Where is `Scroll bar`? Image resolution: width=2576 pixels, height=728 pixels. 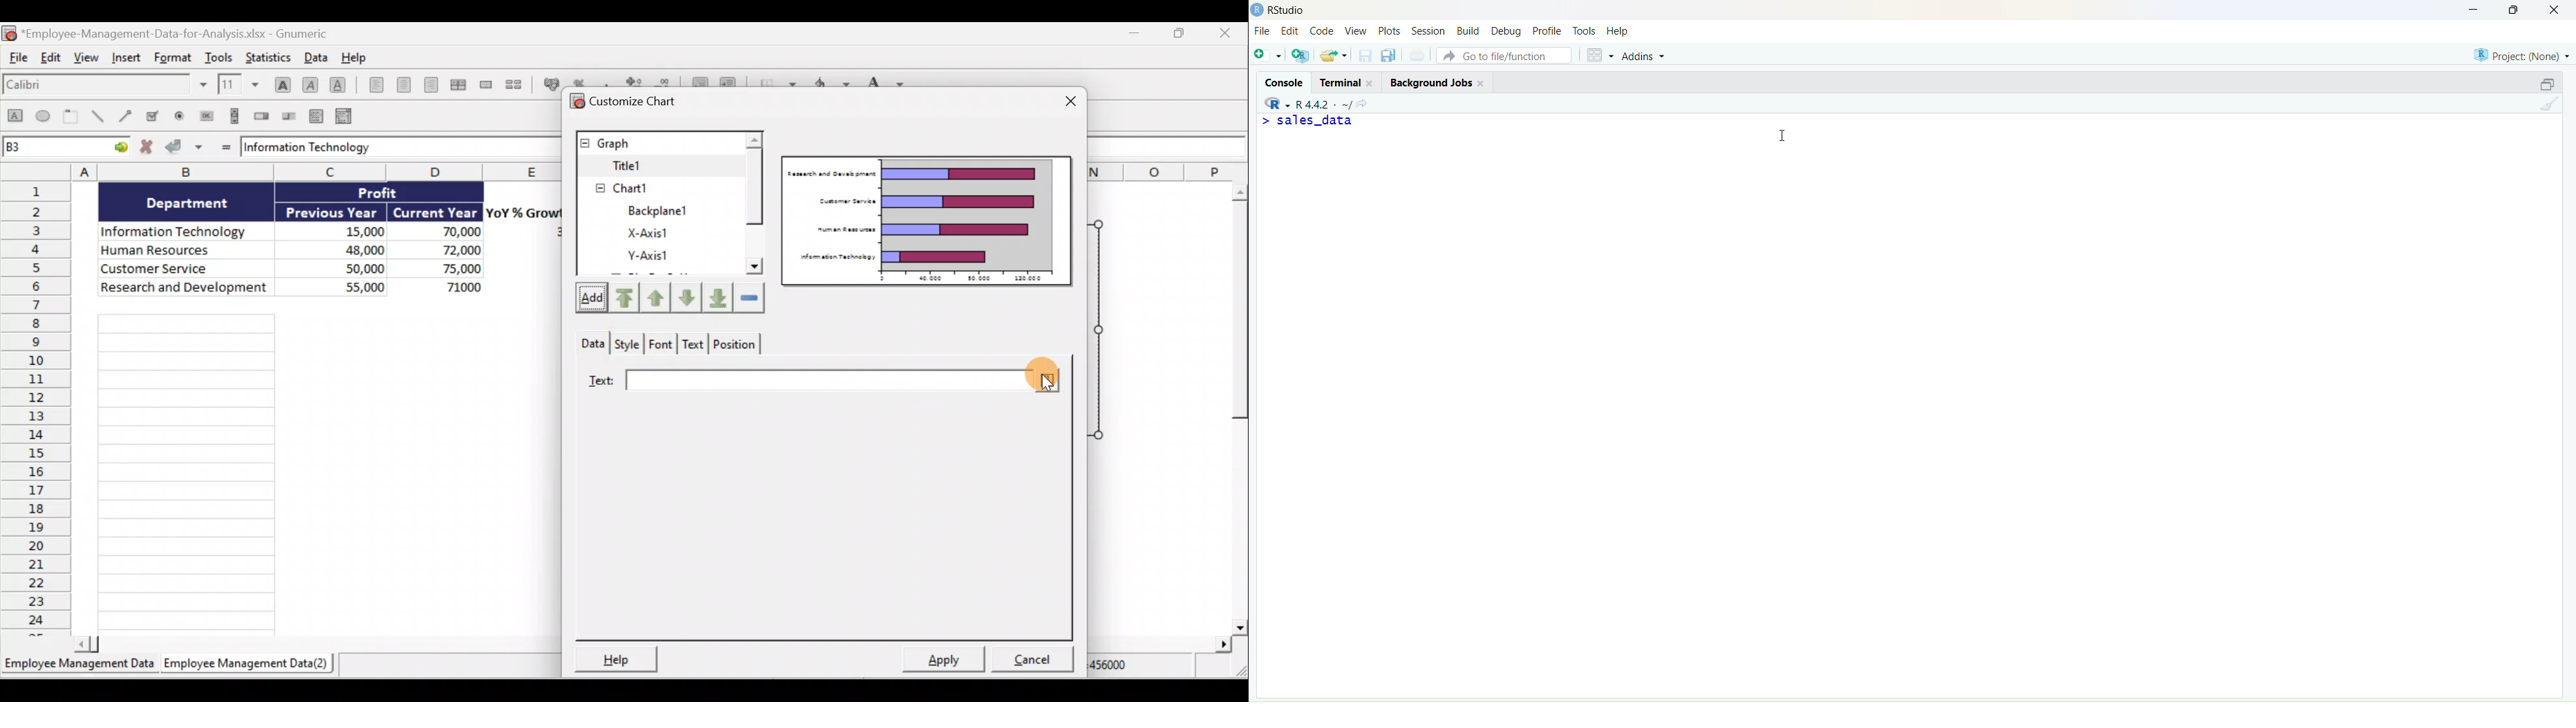 Scroll bar is located at coordinates (1234, 406).